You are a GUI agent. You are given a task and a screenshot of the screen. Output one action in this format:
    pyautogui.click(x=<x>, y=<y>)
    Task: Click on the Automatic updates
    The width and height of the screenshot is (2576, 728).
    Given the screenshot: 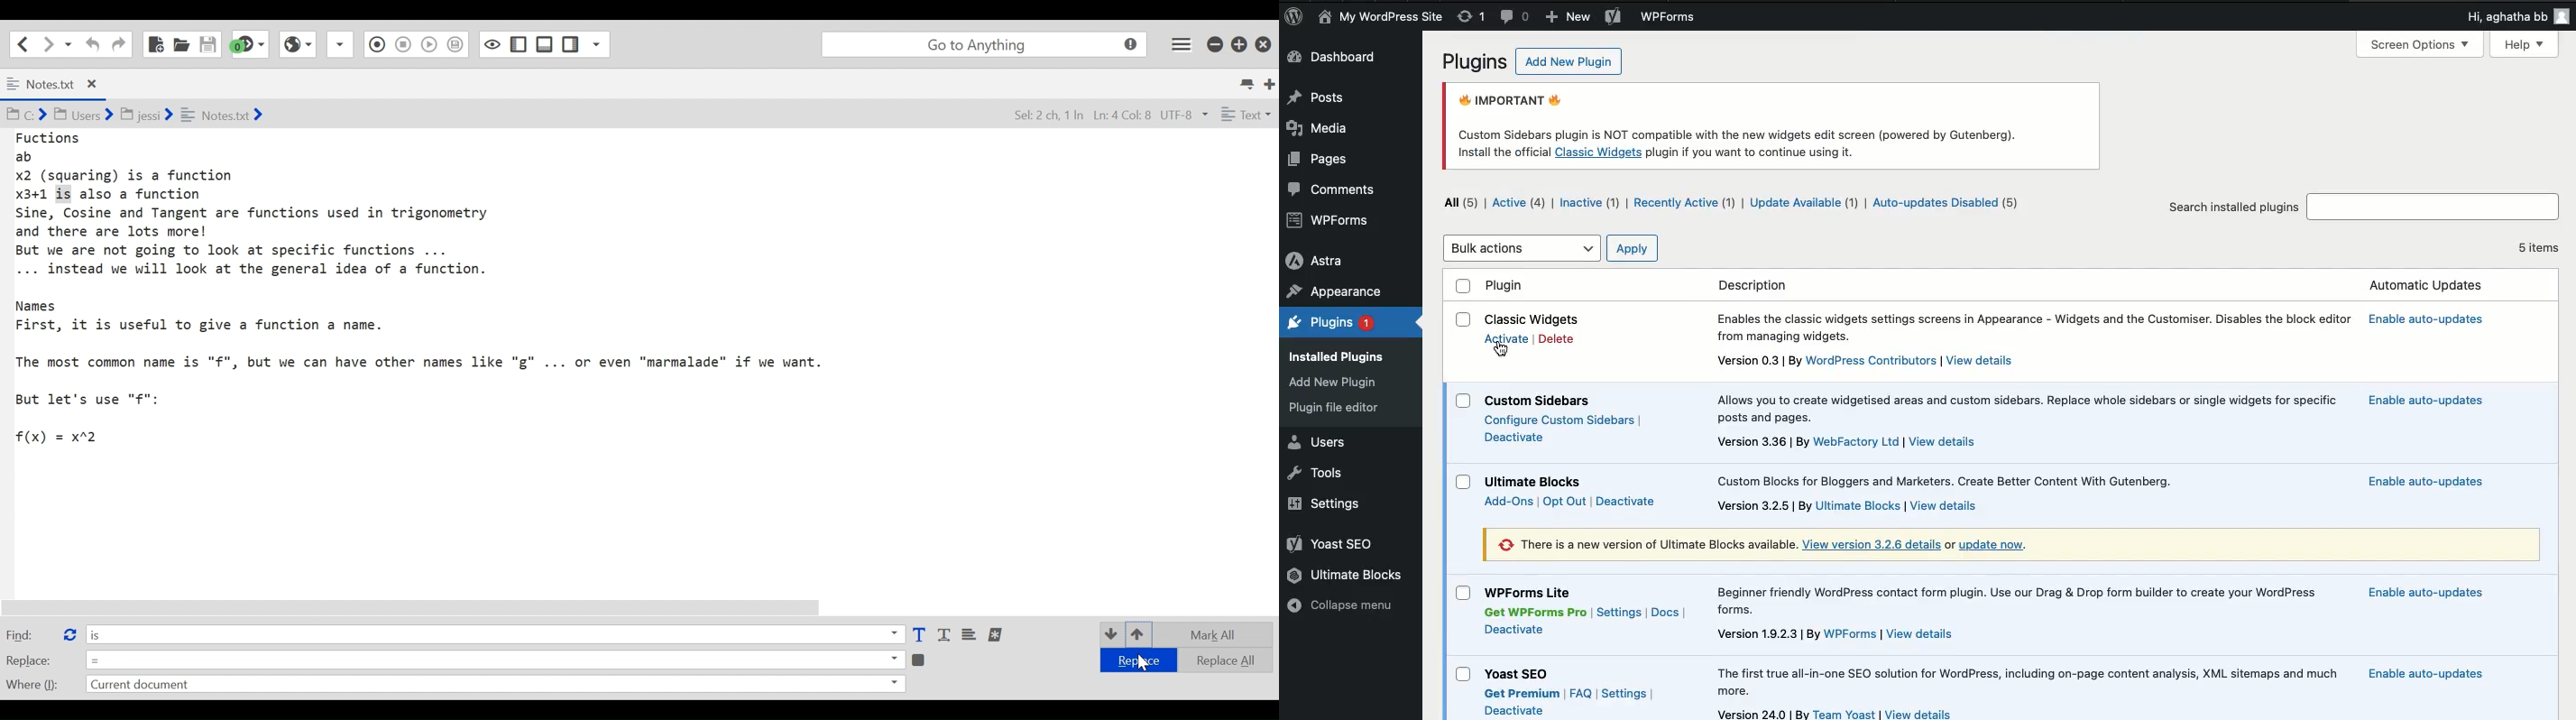 What is the action you would take?
    pyautogui.click(x=2429, y=399)
    